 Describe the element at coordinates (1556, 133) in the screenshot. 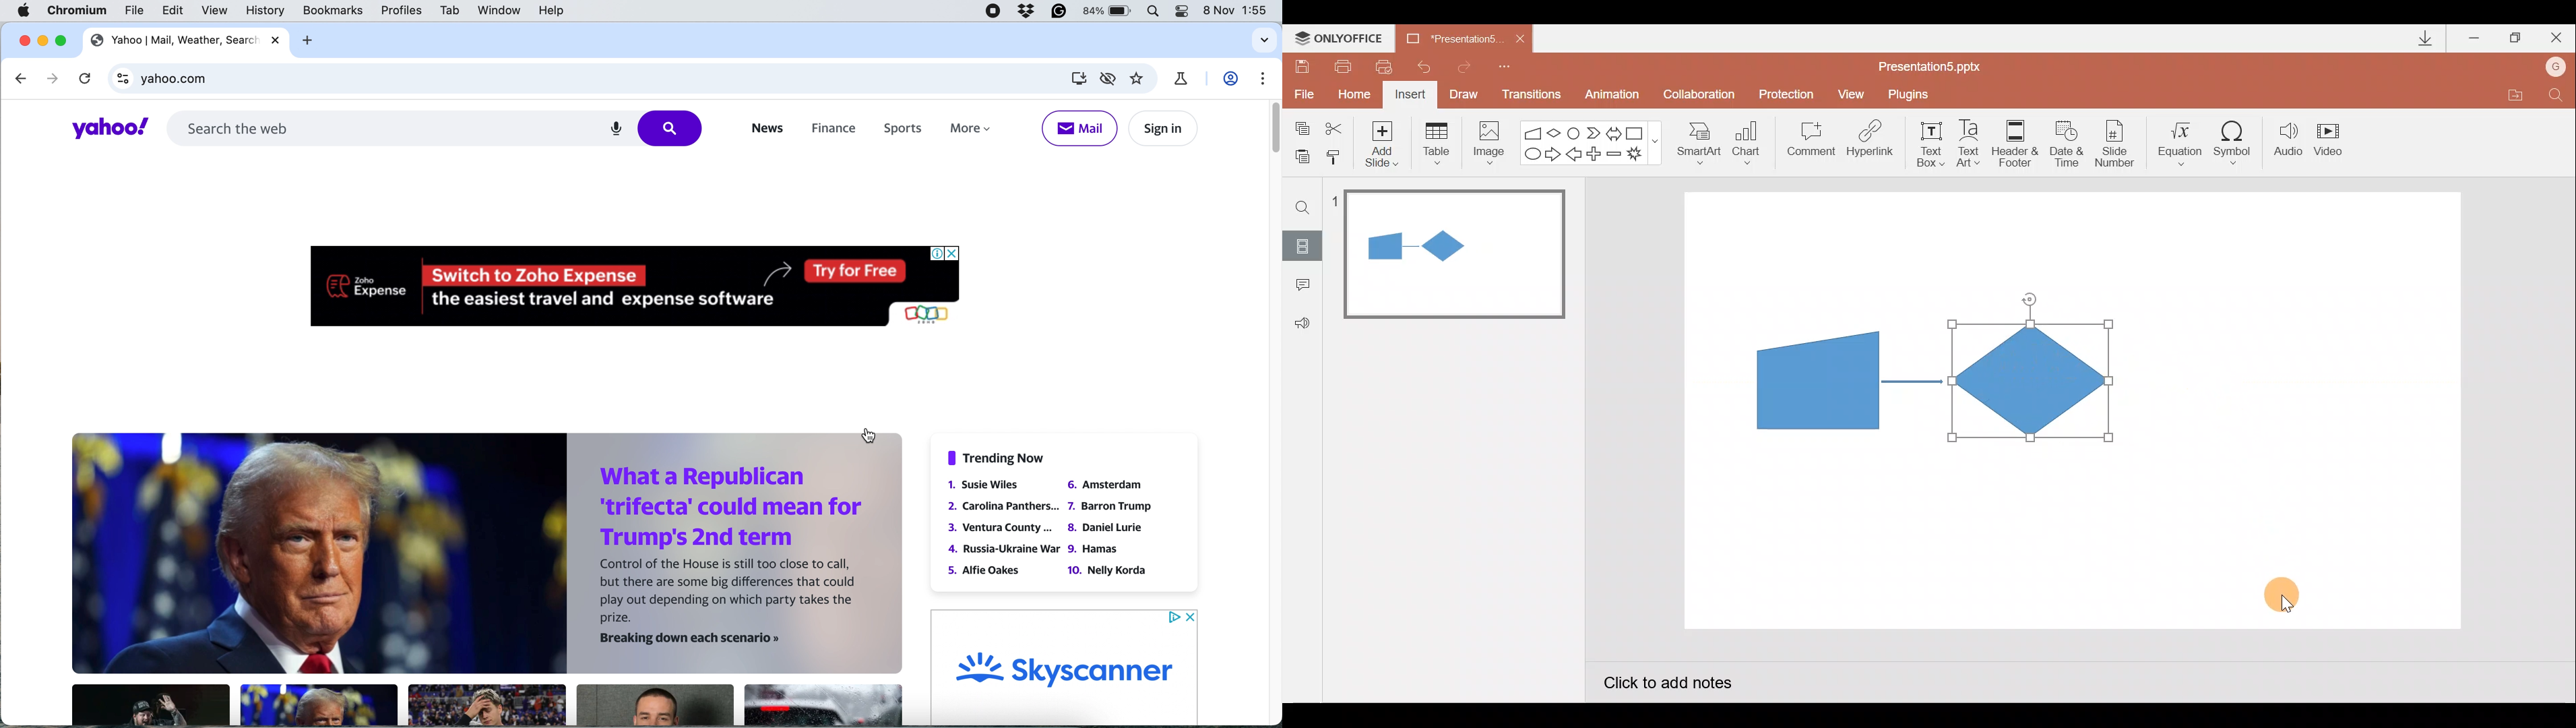

I see `Flow chart-decision` at that location.